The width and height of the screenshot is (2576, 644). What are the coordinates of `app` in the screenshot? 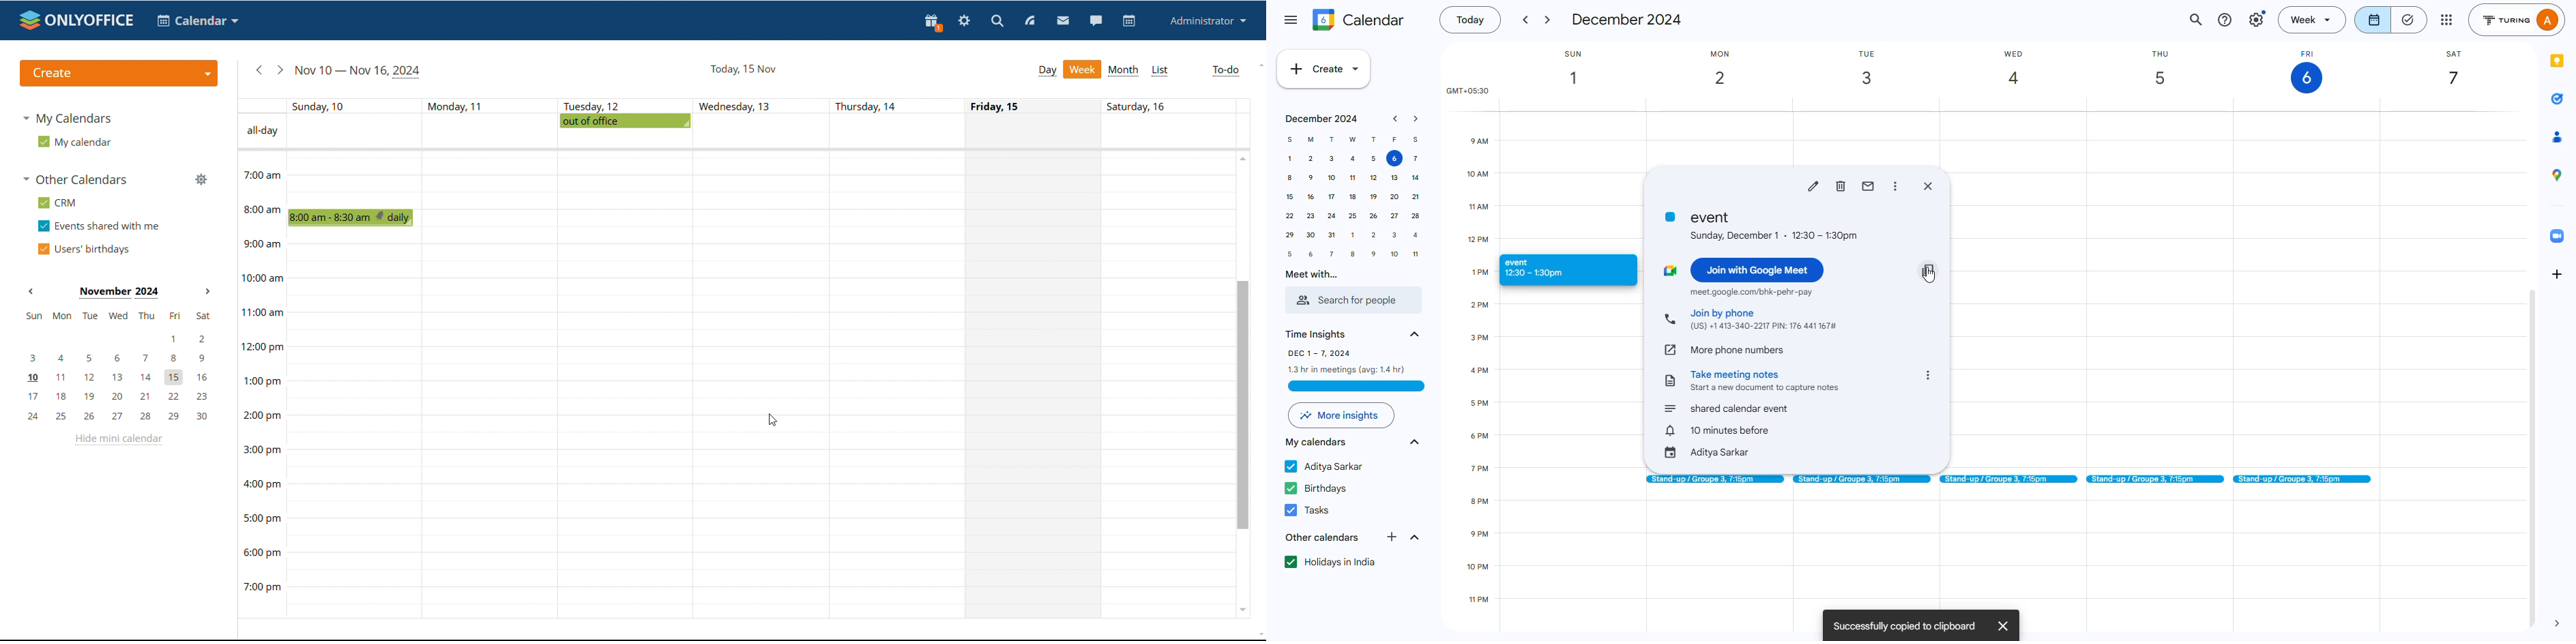 It's located at (2558, 61).